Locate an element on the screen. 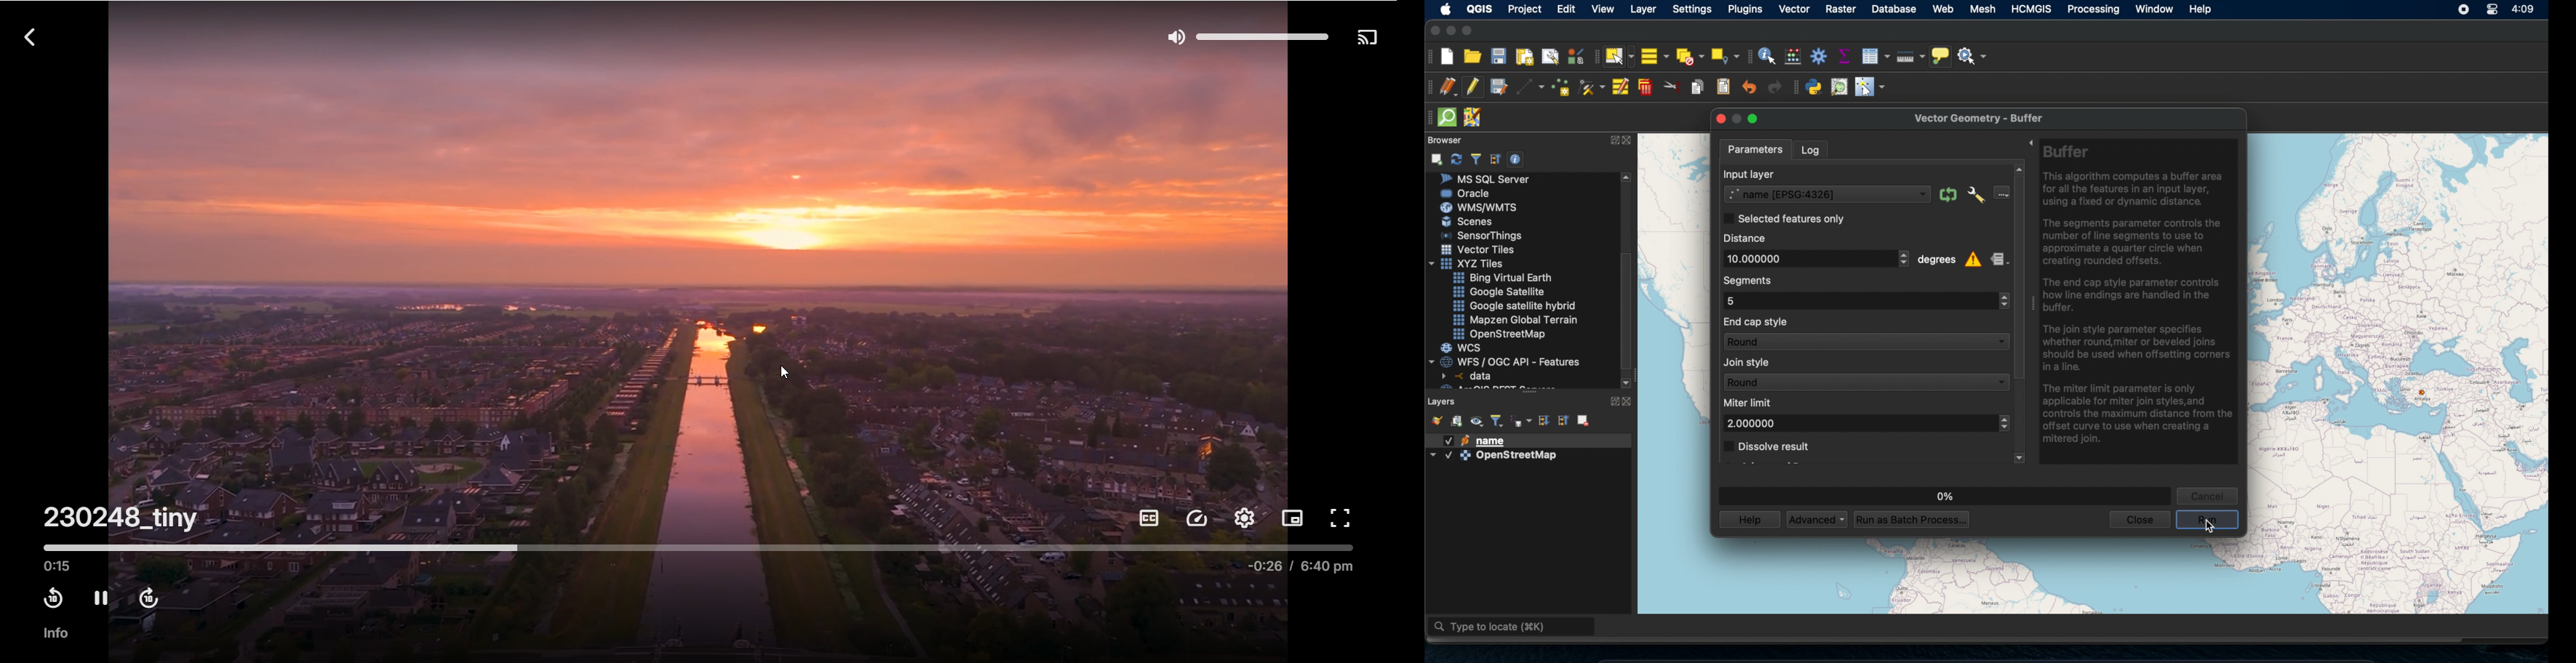 This screenshot has width=2576, height=672. switches mouse to a configurable pointer is located at coordinates (1870, 87).